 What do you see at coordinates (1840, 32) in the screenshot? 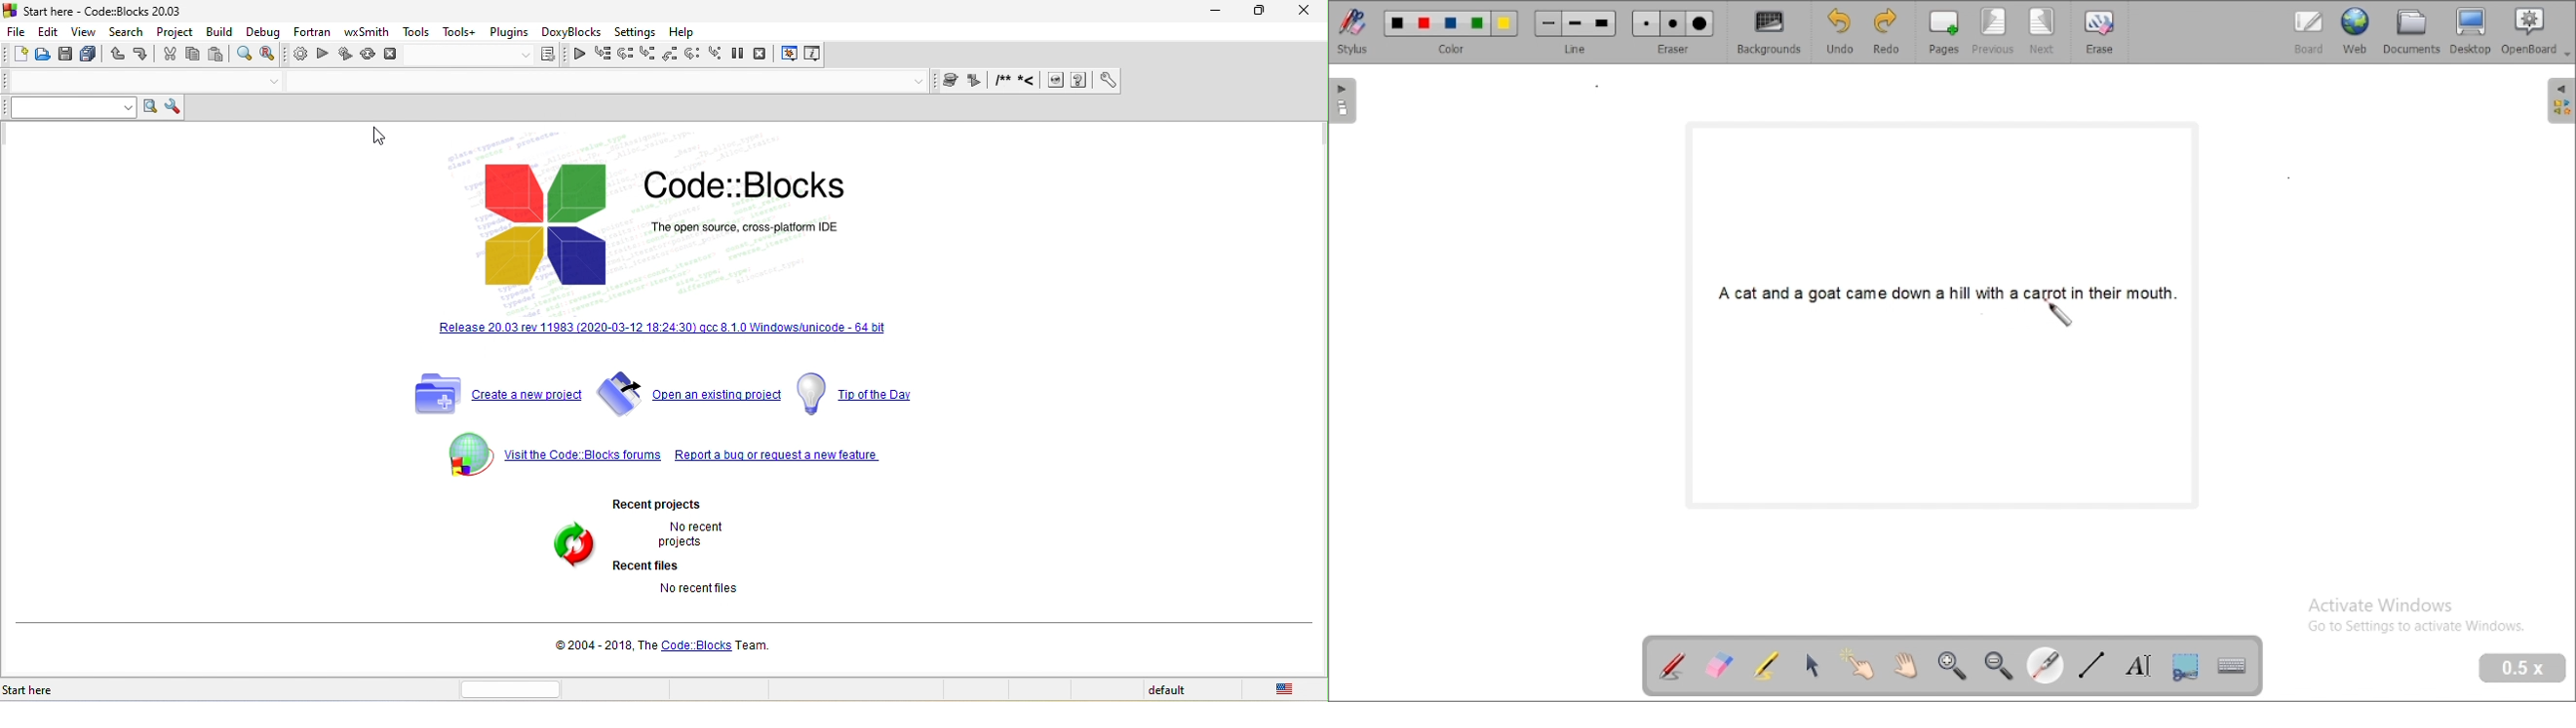
I see `undo` at bounding box center [1840, 32].